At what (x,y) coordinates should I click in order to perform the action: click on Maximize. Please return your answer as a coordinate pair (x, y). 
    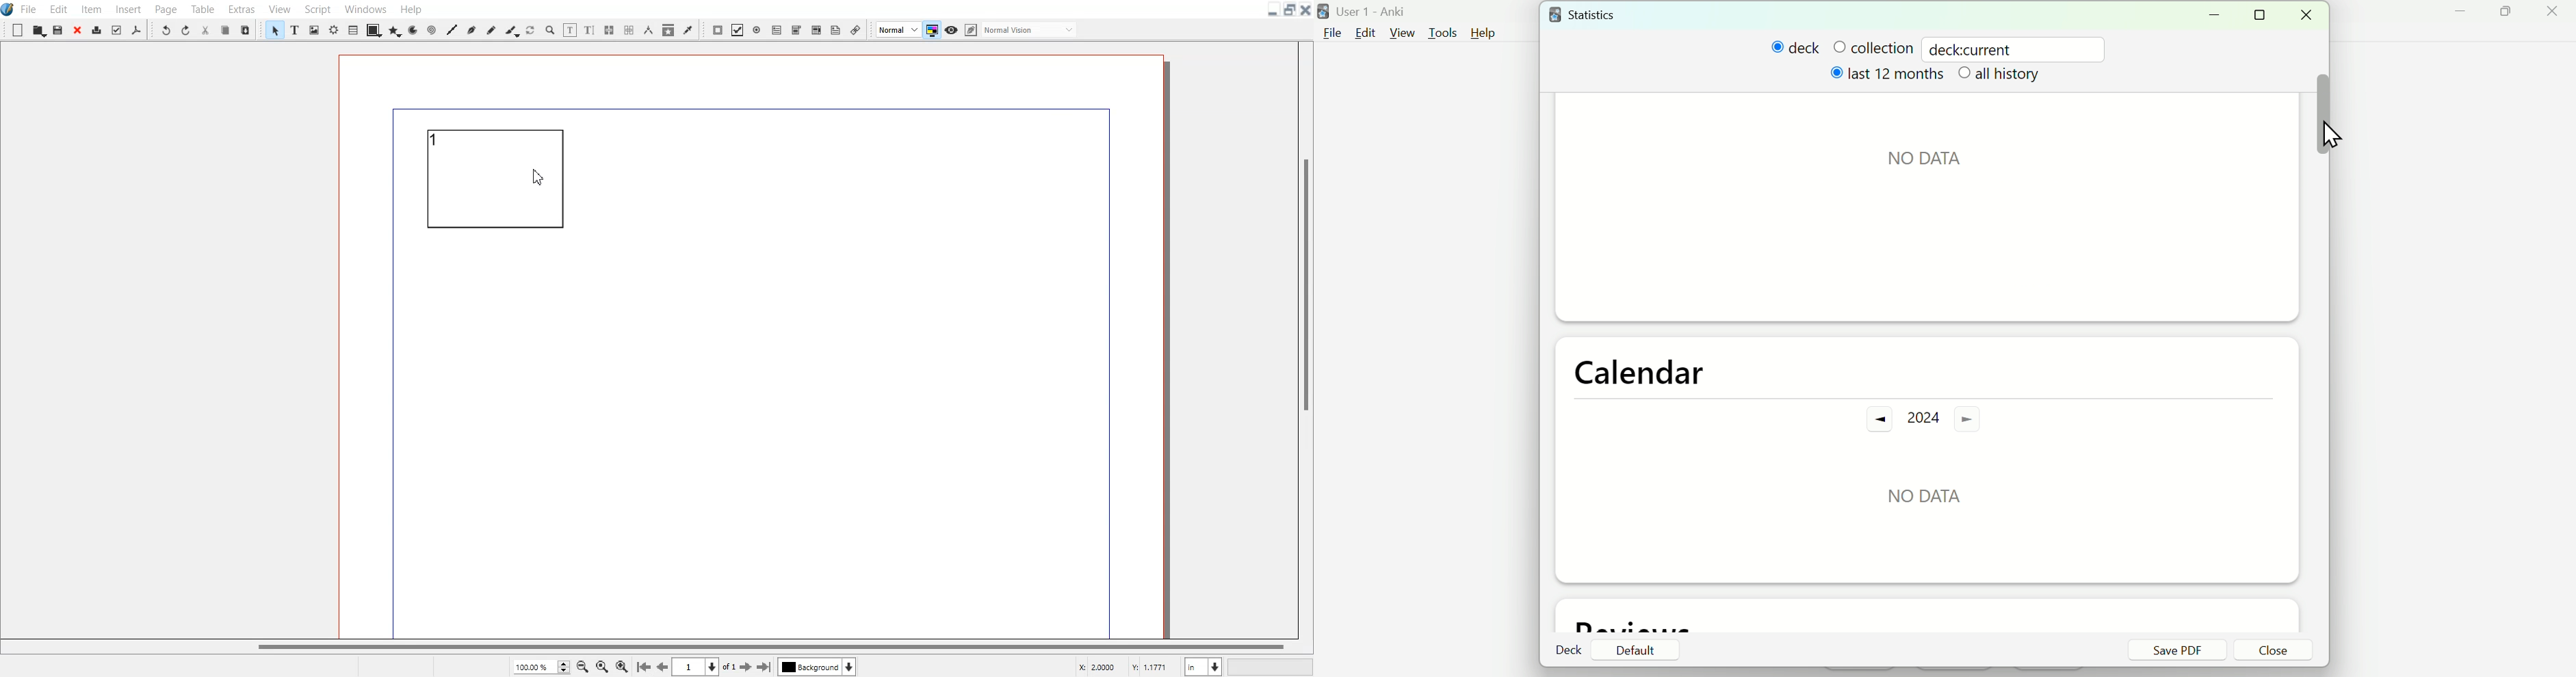
    Looking at the image, I should click on (2264, 16).